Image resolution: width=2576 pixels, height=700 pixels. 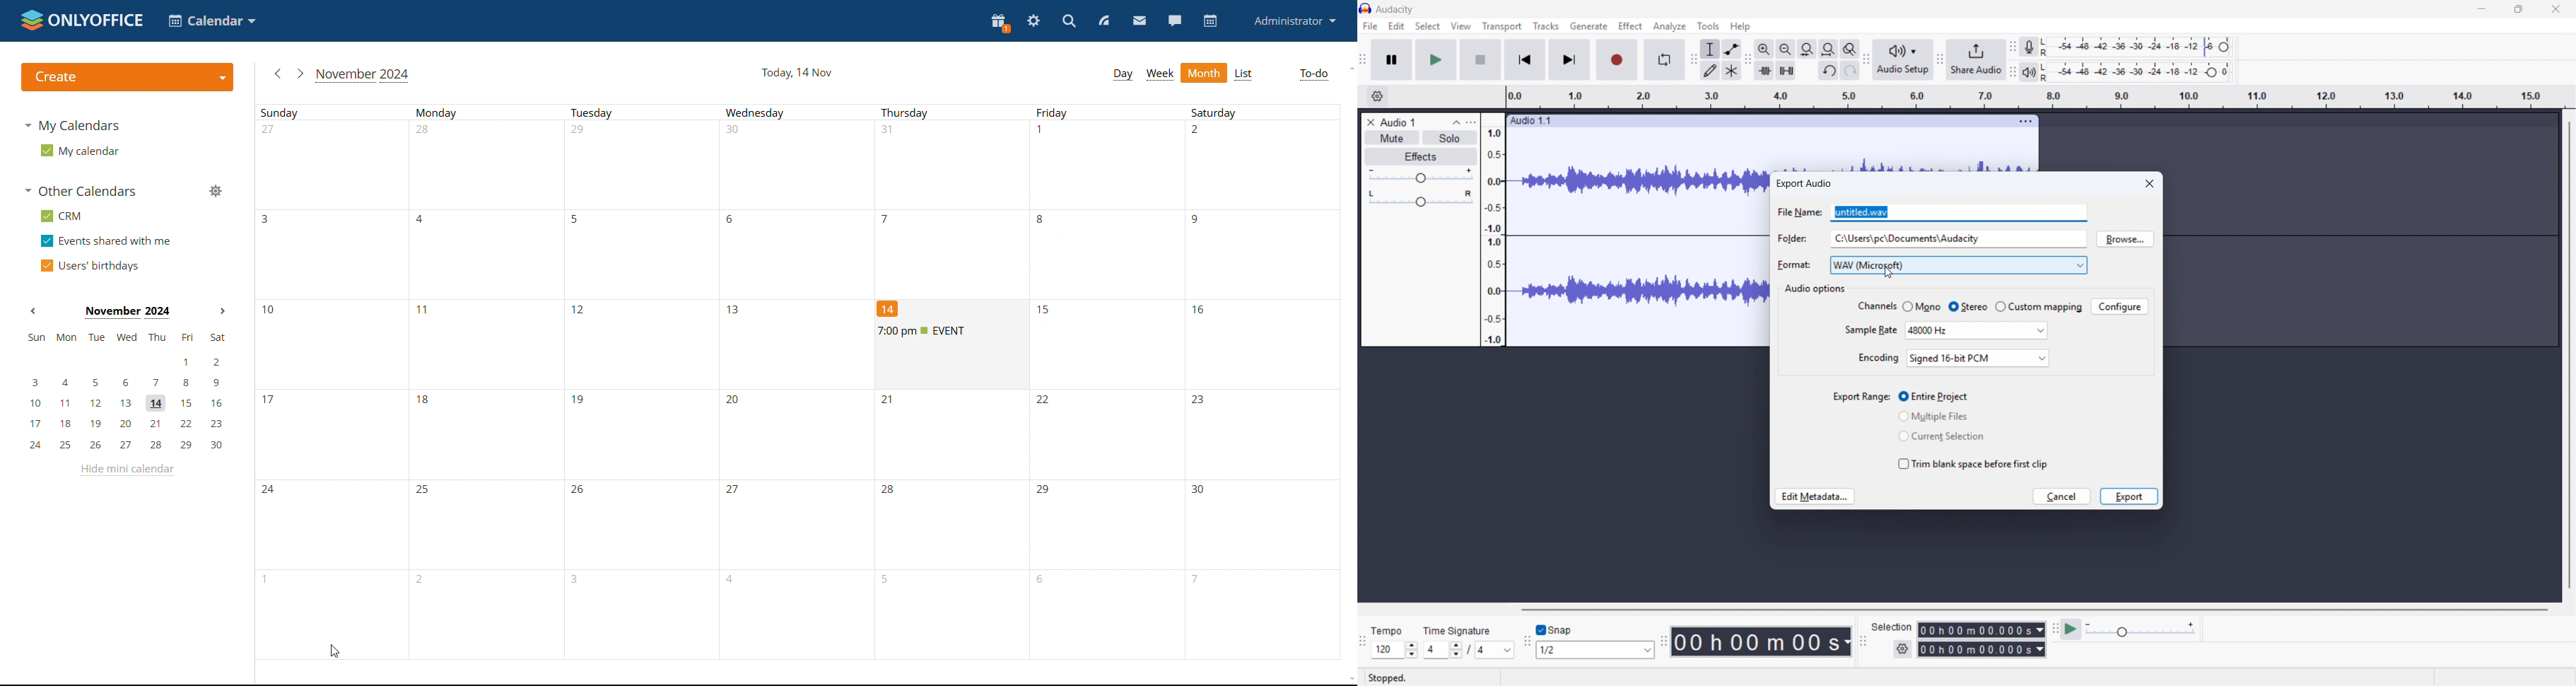 I want to click on Effect , so click(x=1630, y=25).